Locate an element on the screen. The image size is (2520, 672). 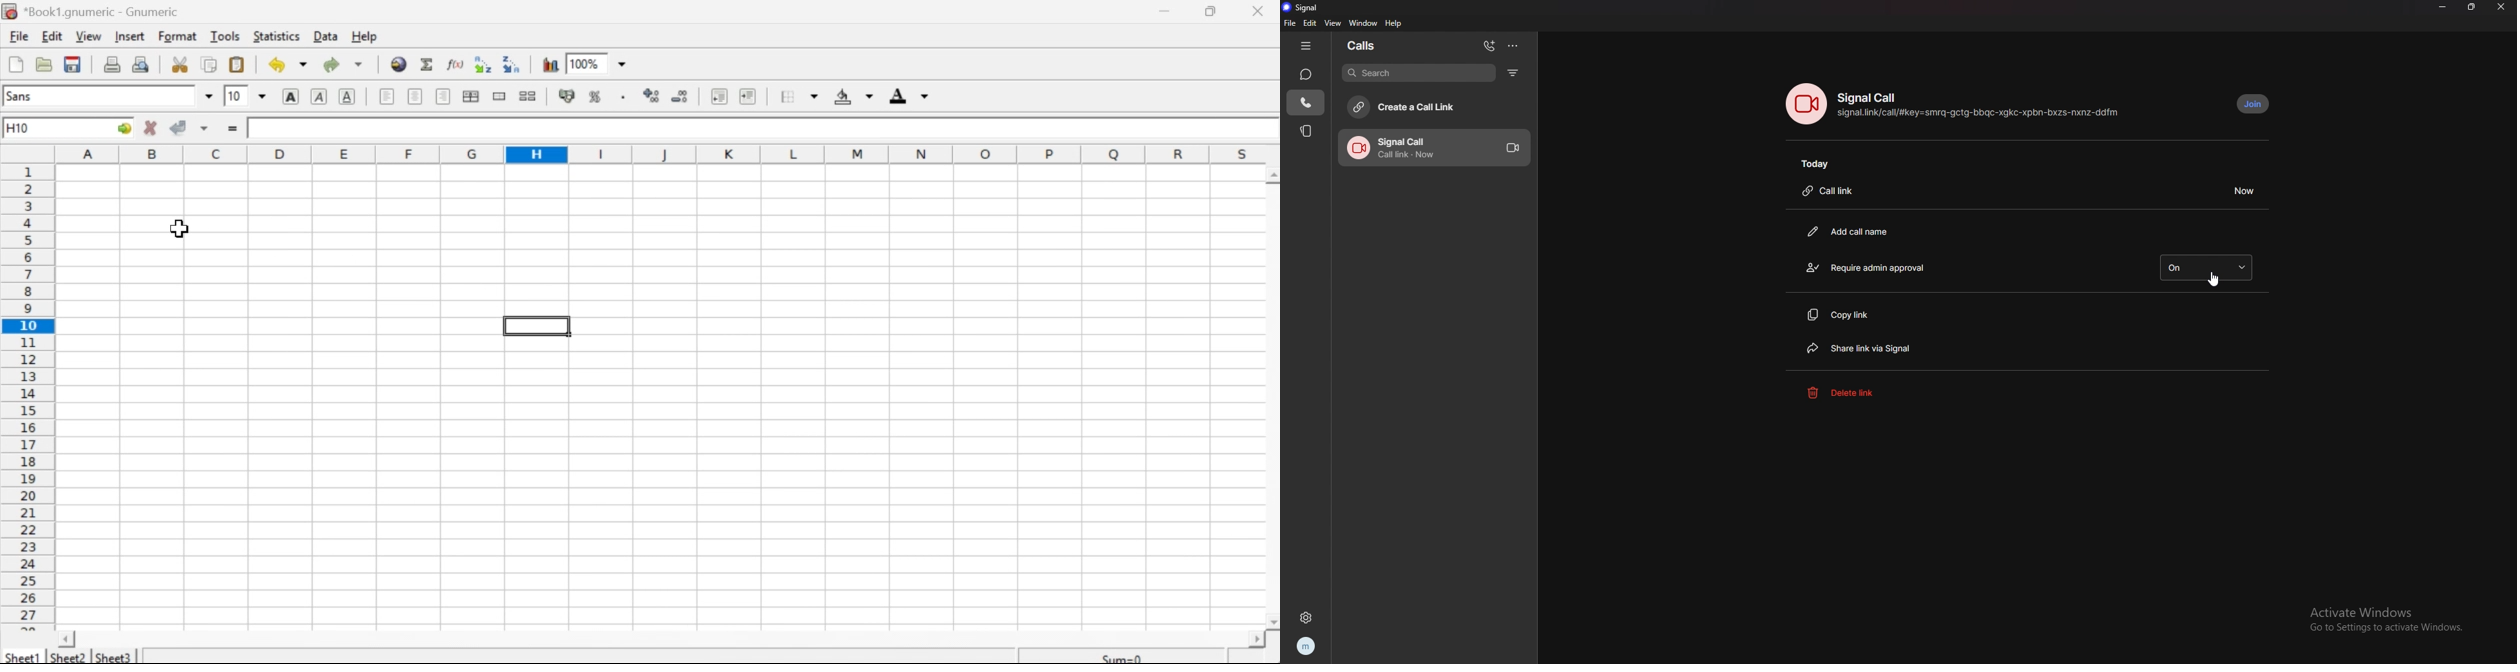
Help is located at coordinates (366, 37).